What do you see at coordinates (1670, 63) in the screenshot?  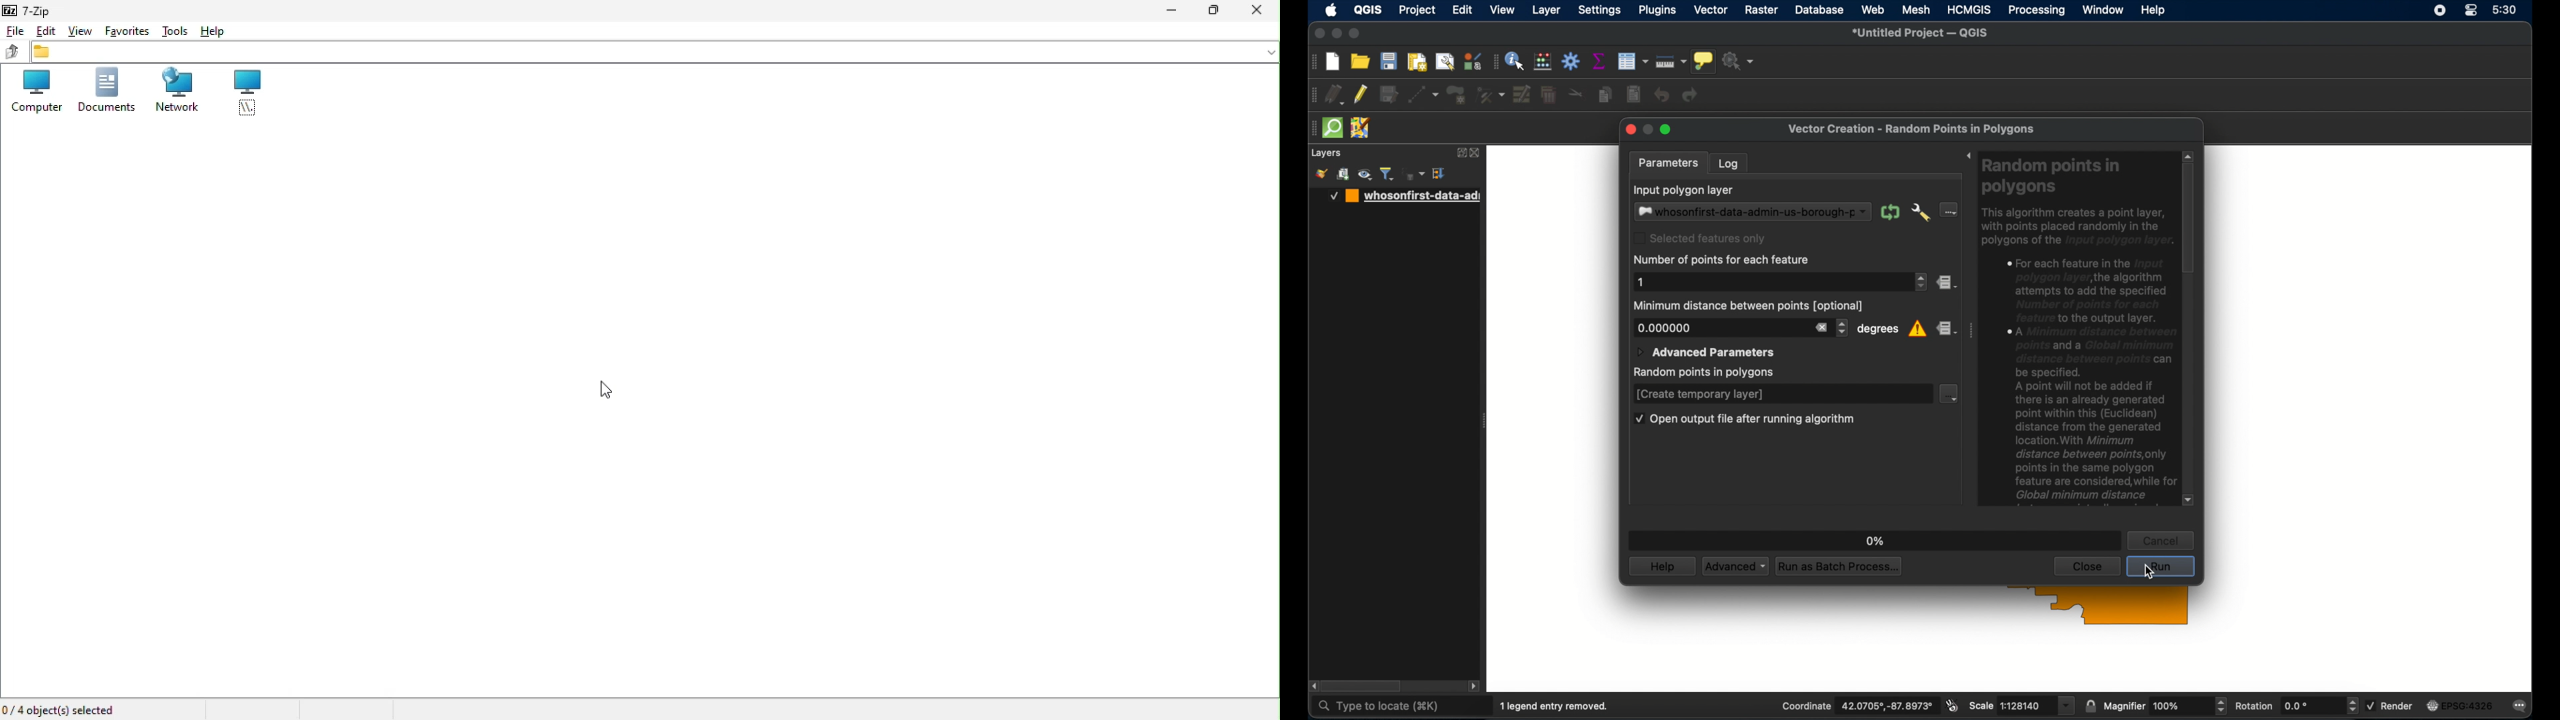 I see `measure line` at bounding box center [1670, 63].